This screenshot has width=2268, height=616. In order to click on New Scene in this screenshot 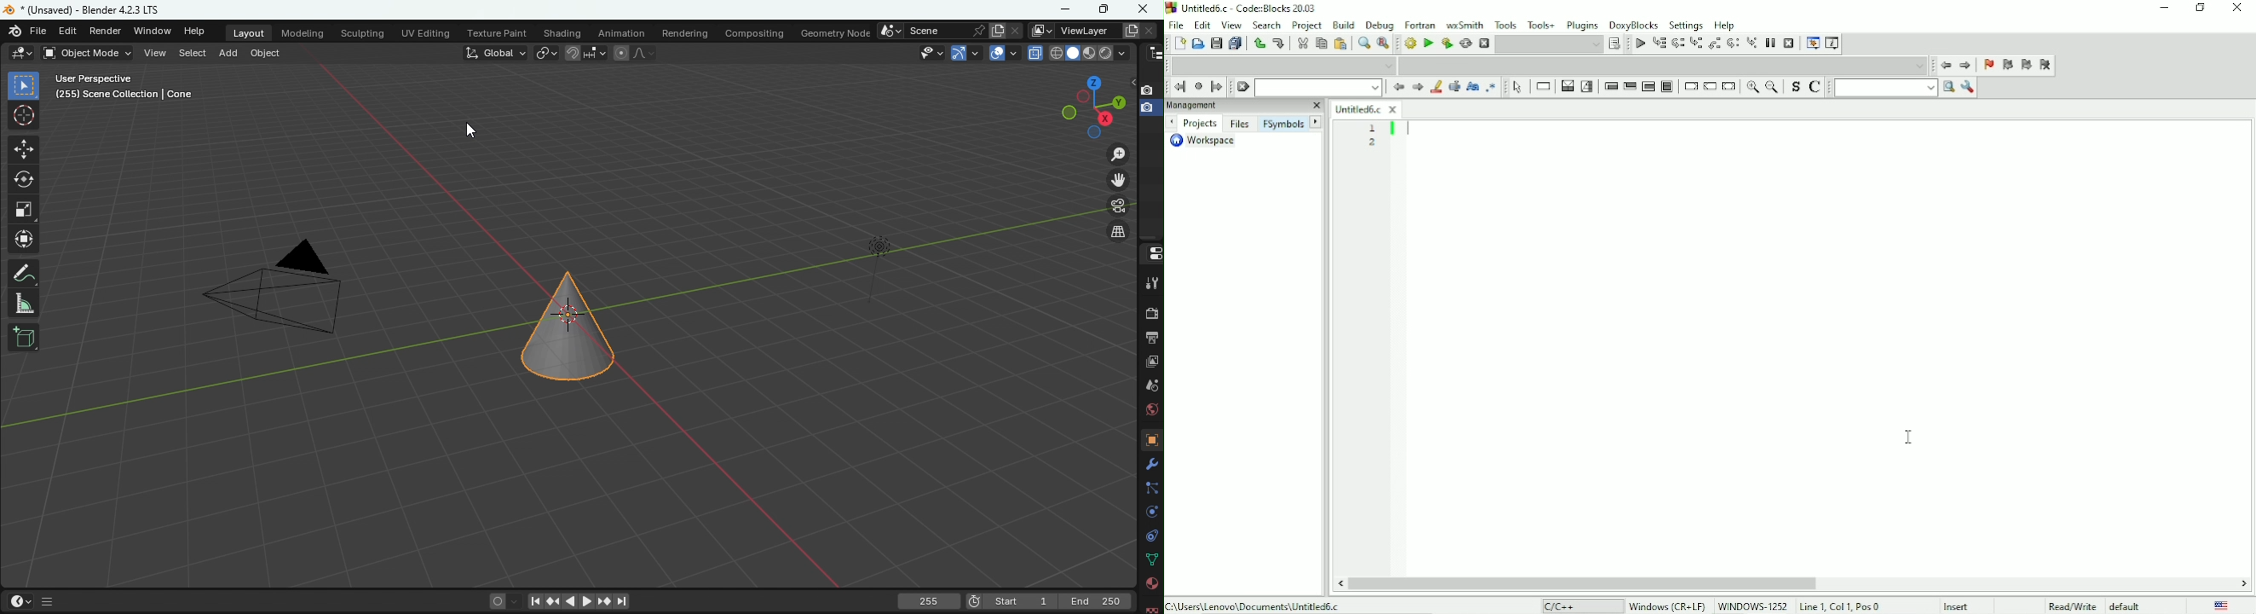, I will do `click(998, 30)`.